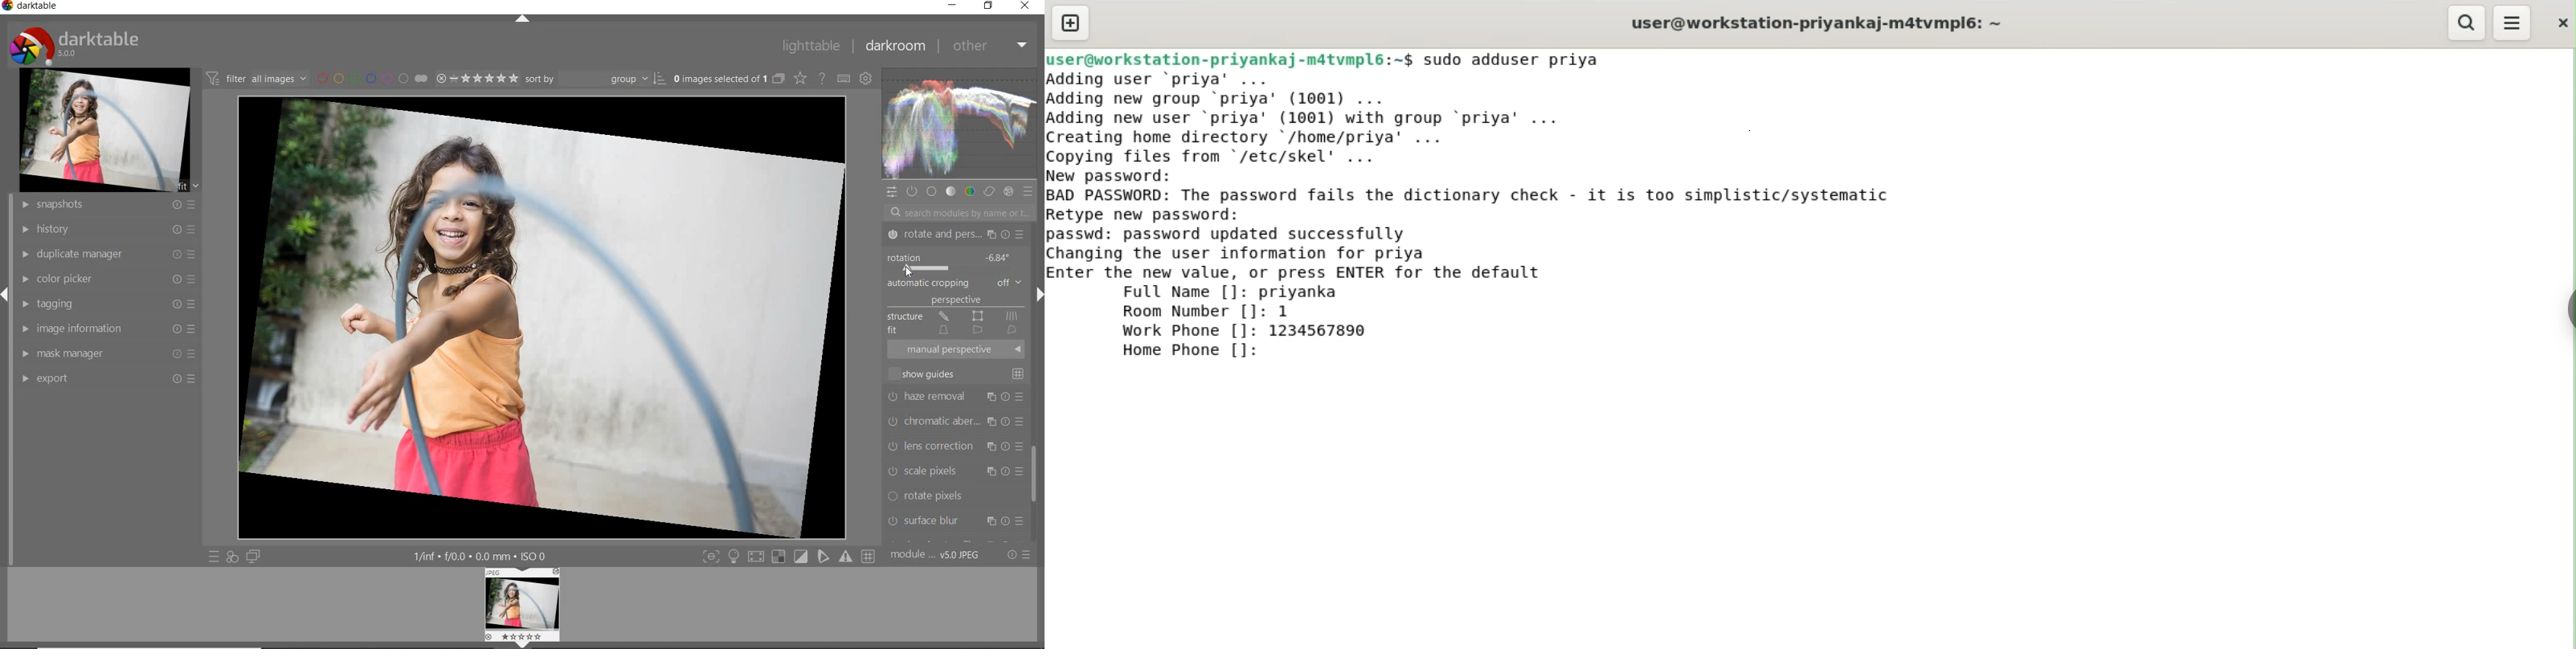 This screenshot has height=672, width=2576. Describe the element at coordinates (1029, 193) in the screenshot. I see `preset ` at that location.